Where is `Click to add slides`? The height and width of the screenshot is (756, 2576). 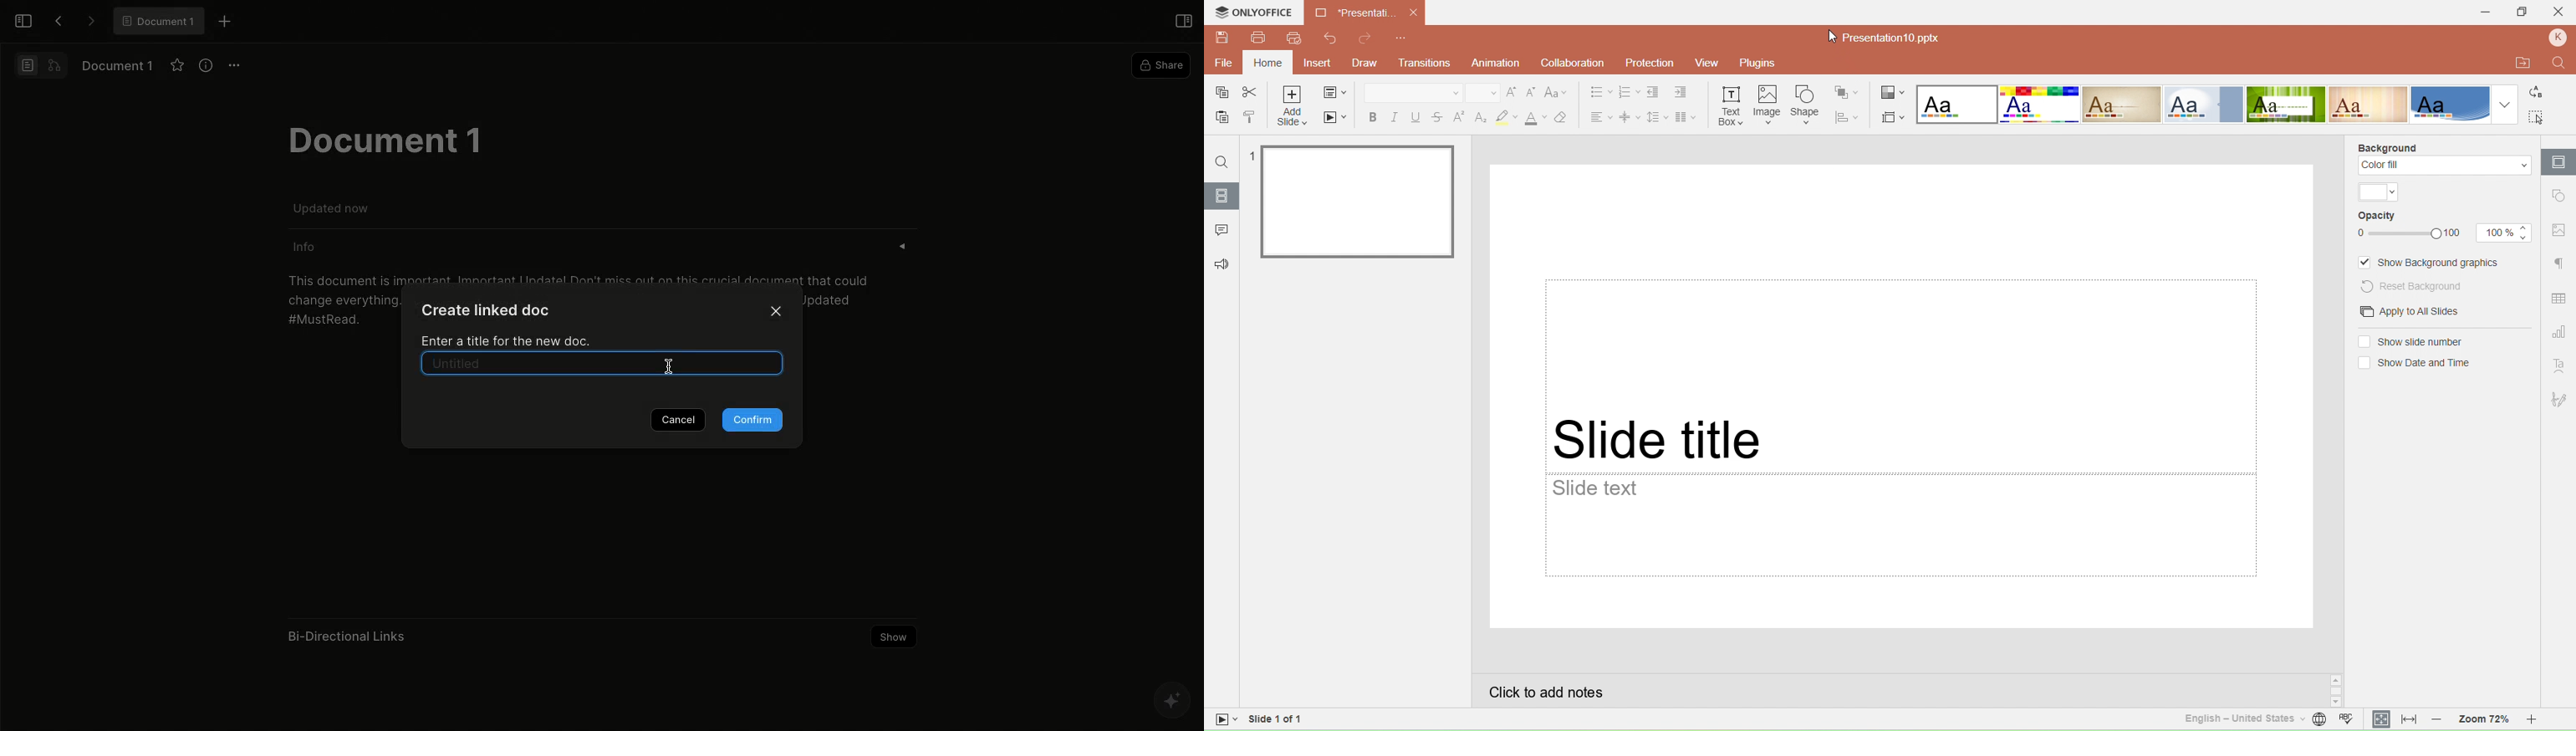 Click to add slides is located at coordinates (1897, 690).